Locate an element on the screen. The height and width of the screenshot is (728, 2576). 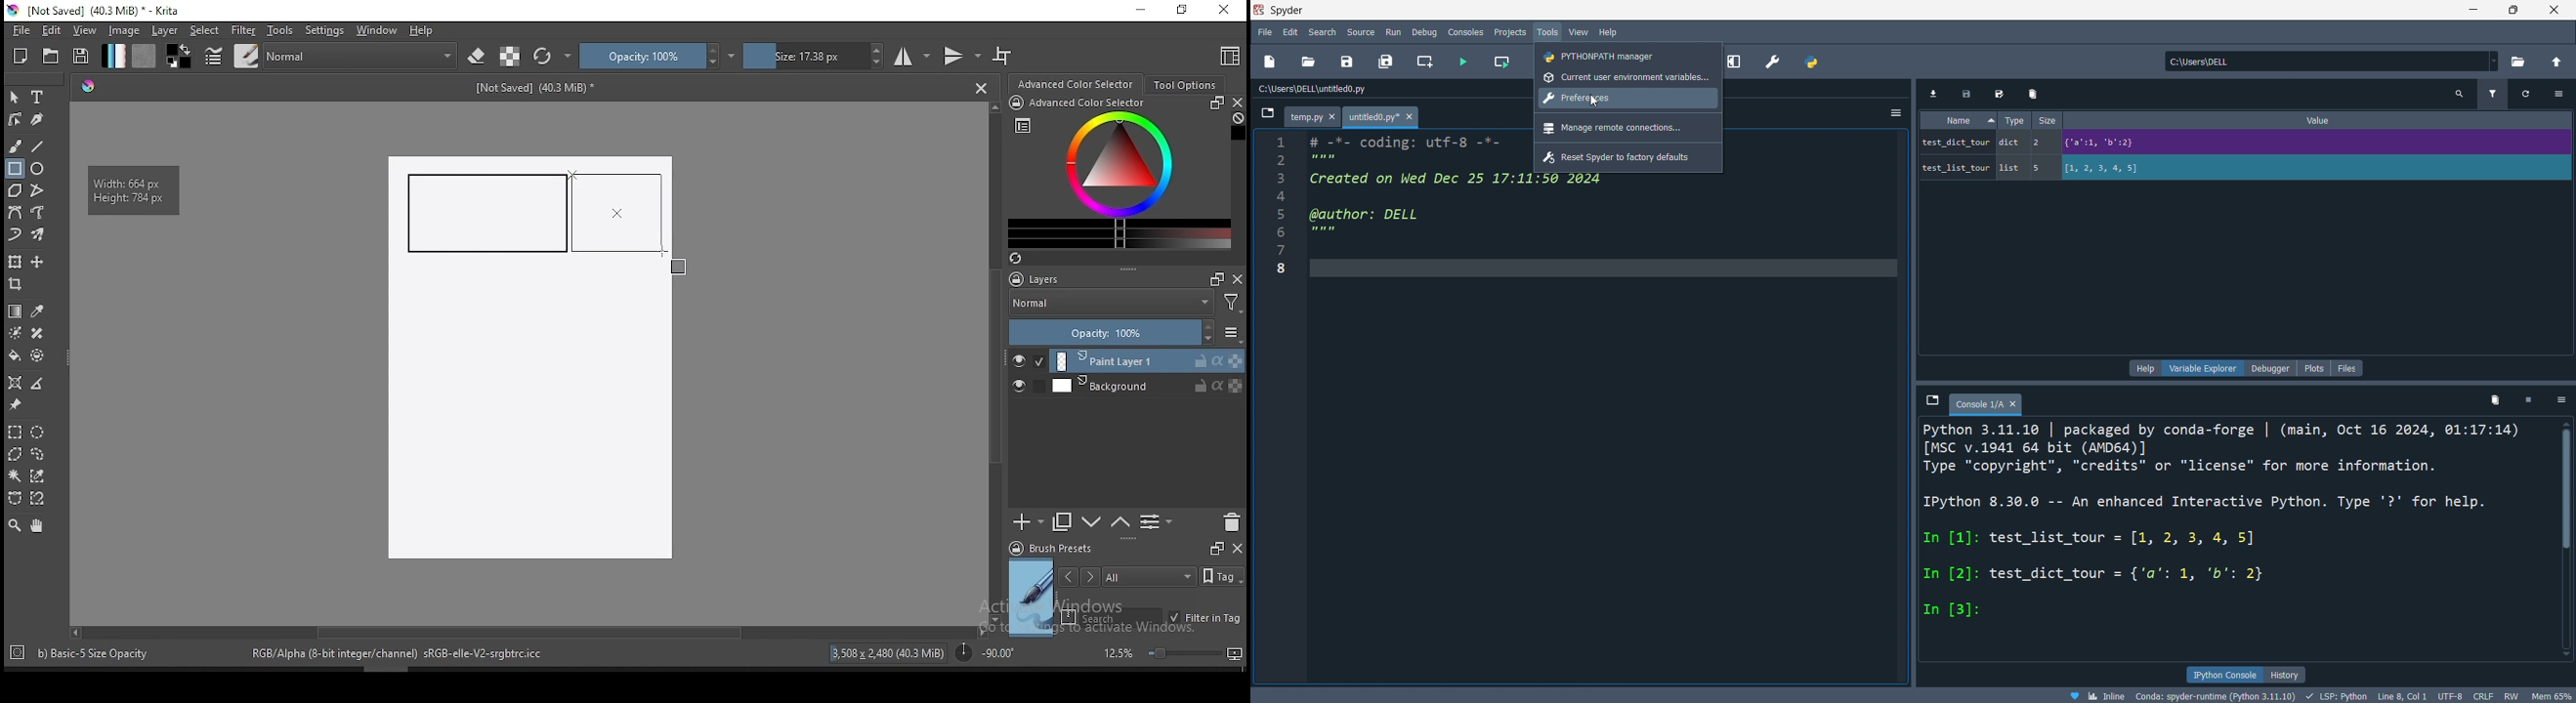
more option is located at coordinates (1894, 113).